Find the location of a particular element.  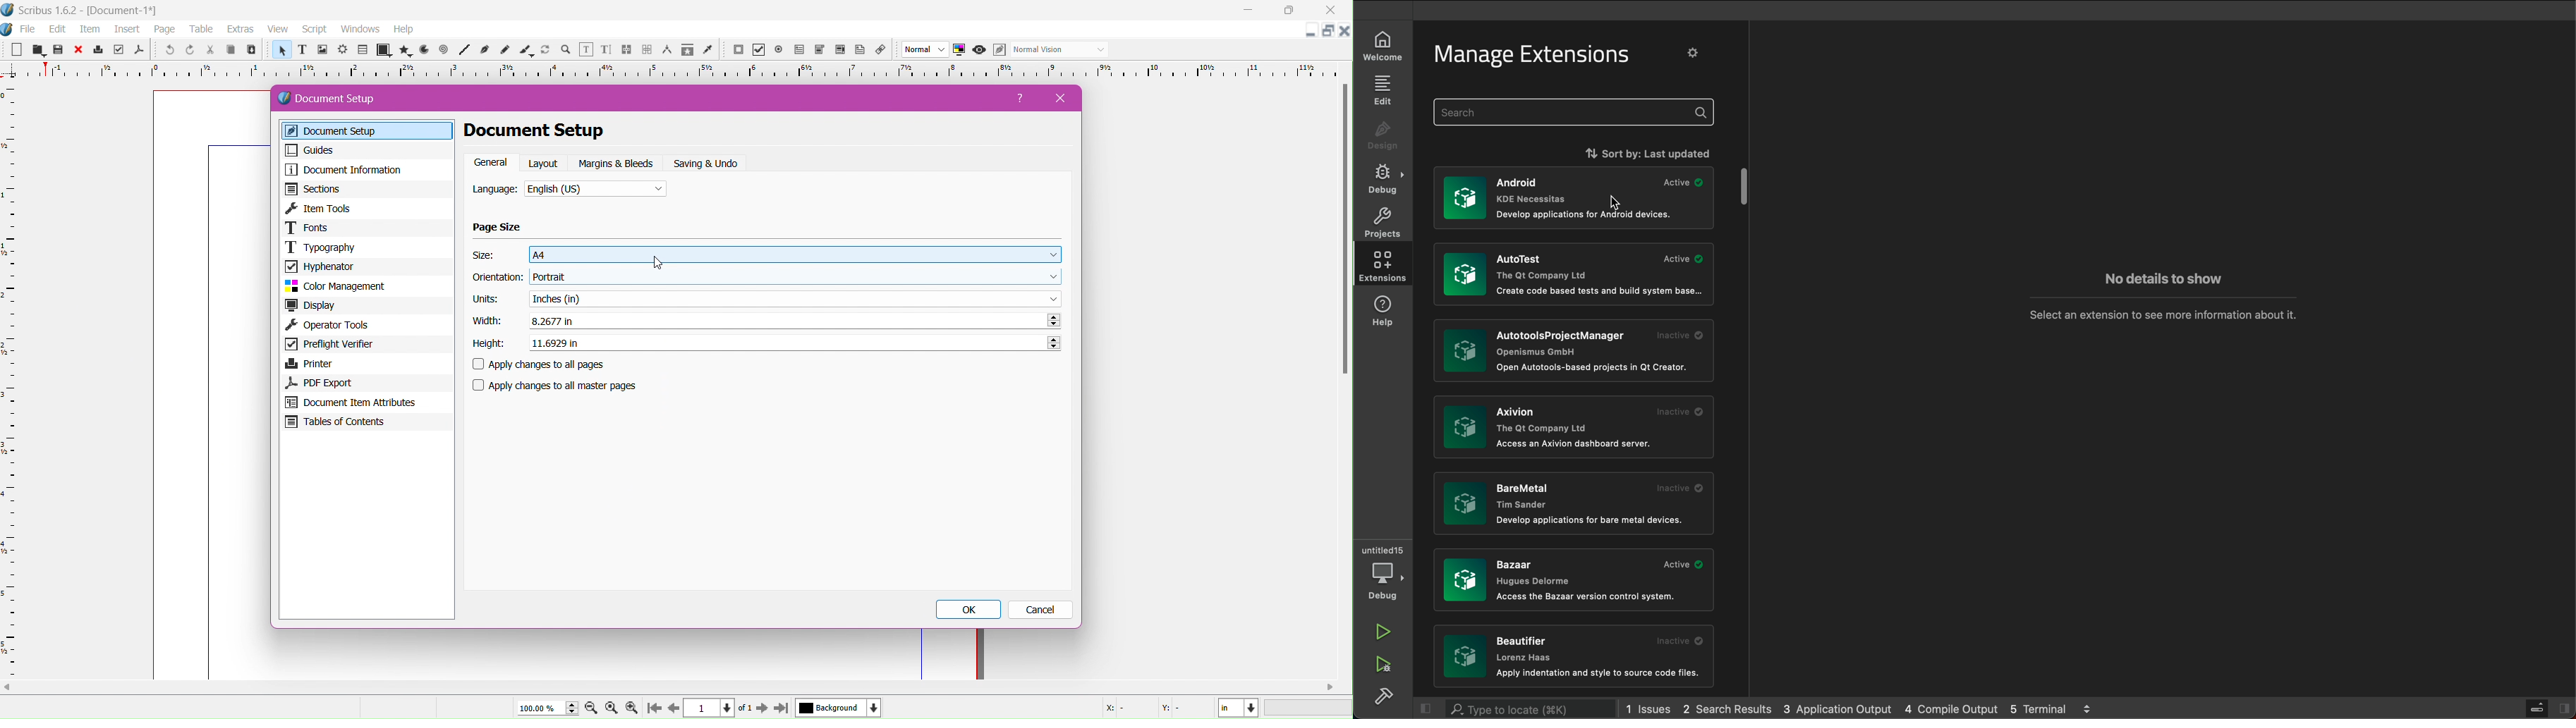

Cursor is located at coordinates (657, 263).